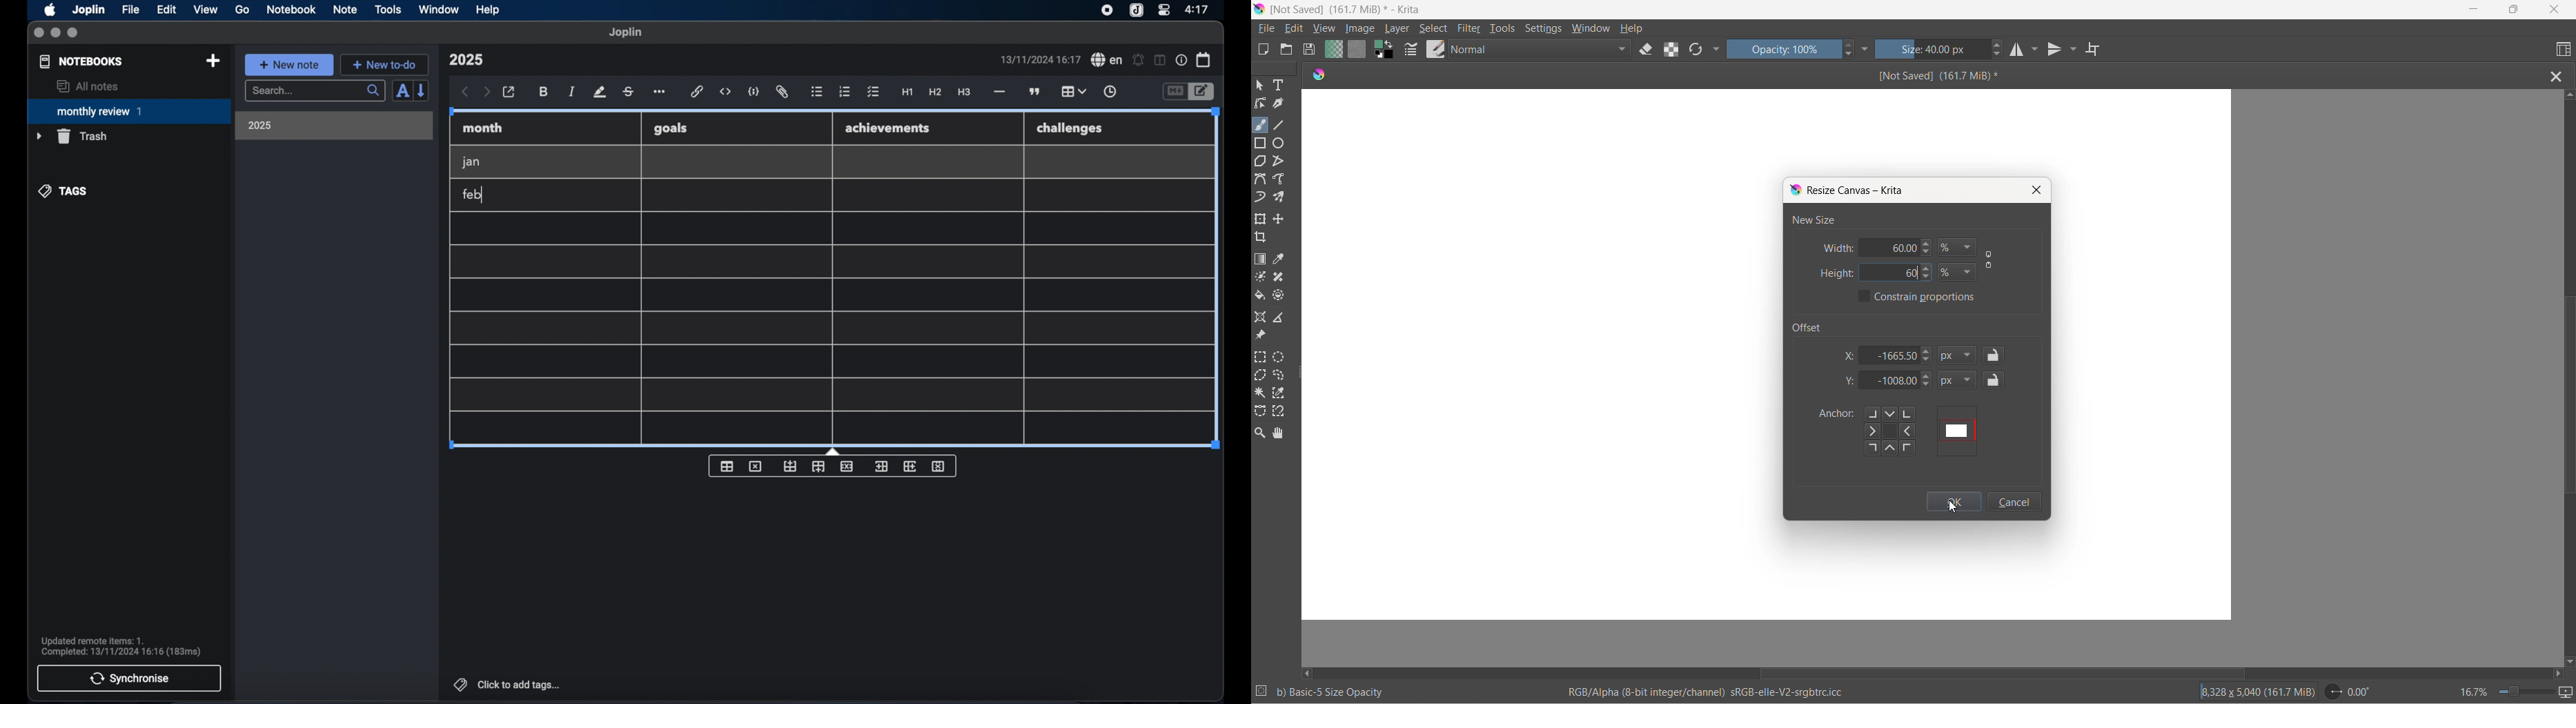 The width and height of the screenshot is (2576, 728). What do you see at coordinates (908, 93) in the screenshot?
I see `heading 1` at bounding box center [908, 93].